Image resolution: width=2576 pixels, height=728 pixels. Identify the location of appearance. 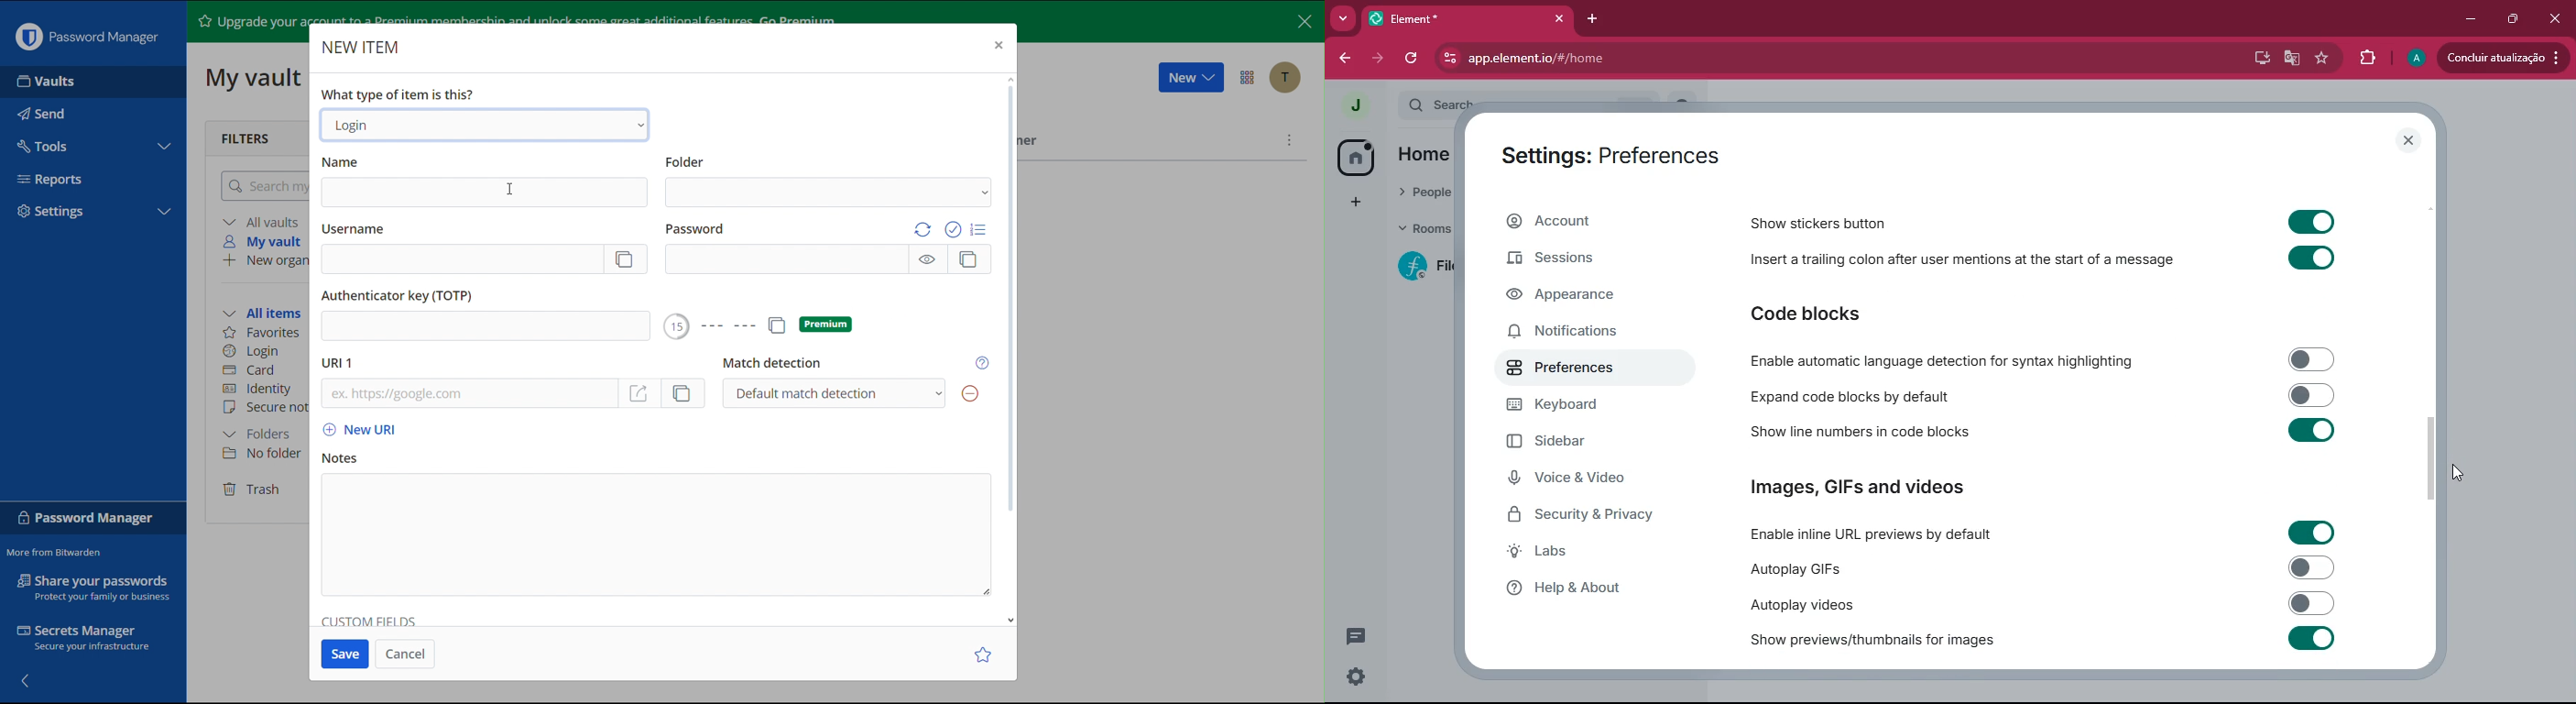
(1574, 298).